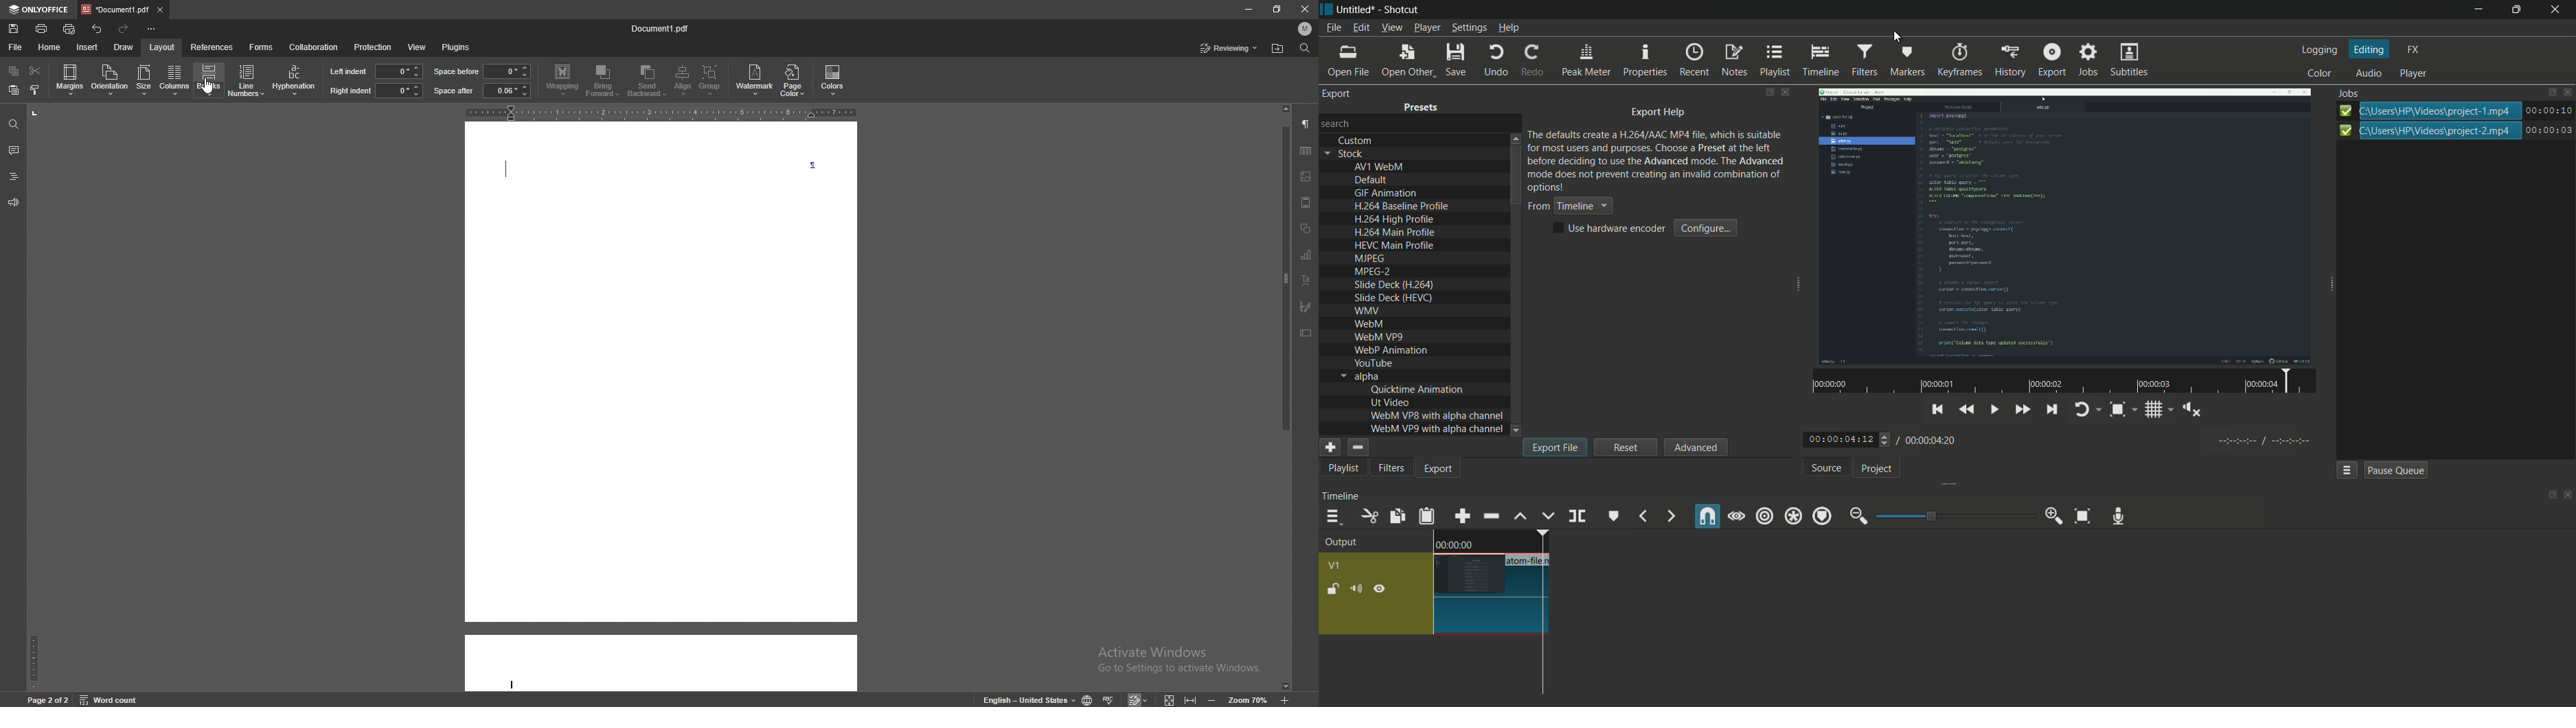  What do you see at coordinates (2343, 111) in the screenshot?
I see `export icon` at bounding box center [2343, 111].